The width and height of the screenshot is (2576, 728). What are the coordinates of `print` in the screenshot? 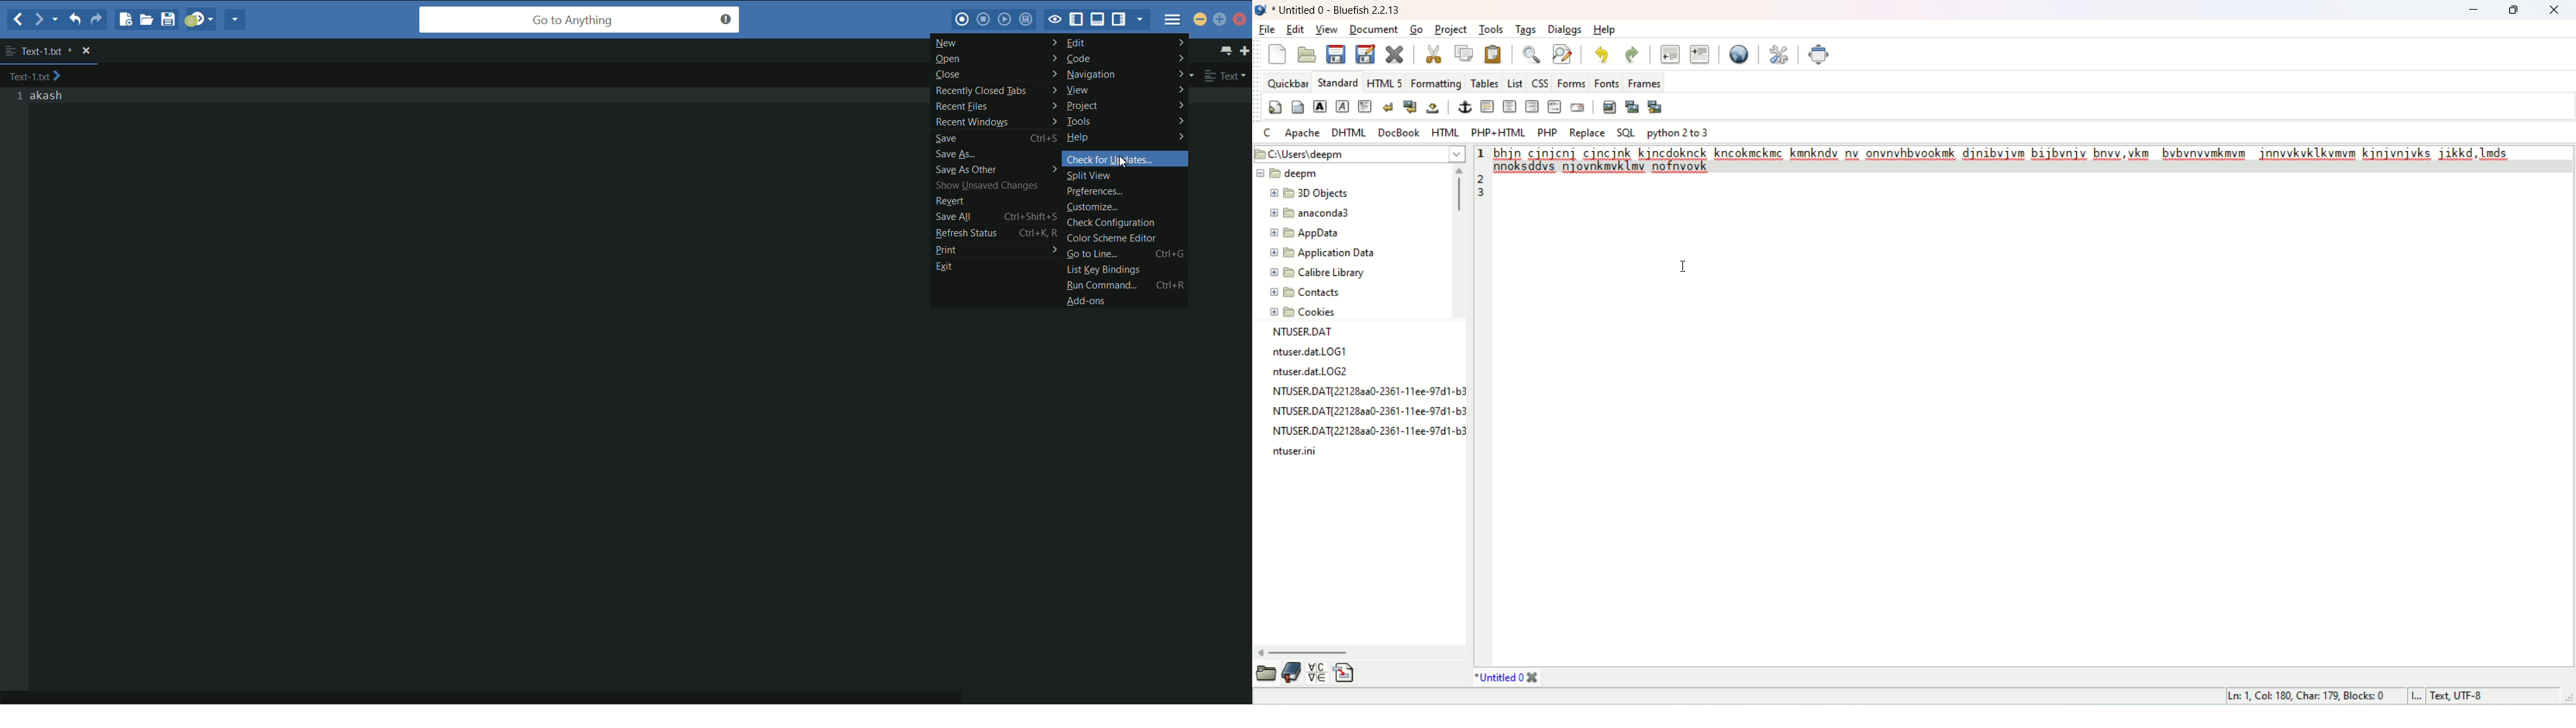 It's located at (995, 250).